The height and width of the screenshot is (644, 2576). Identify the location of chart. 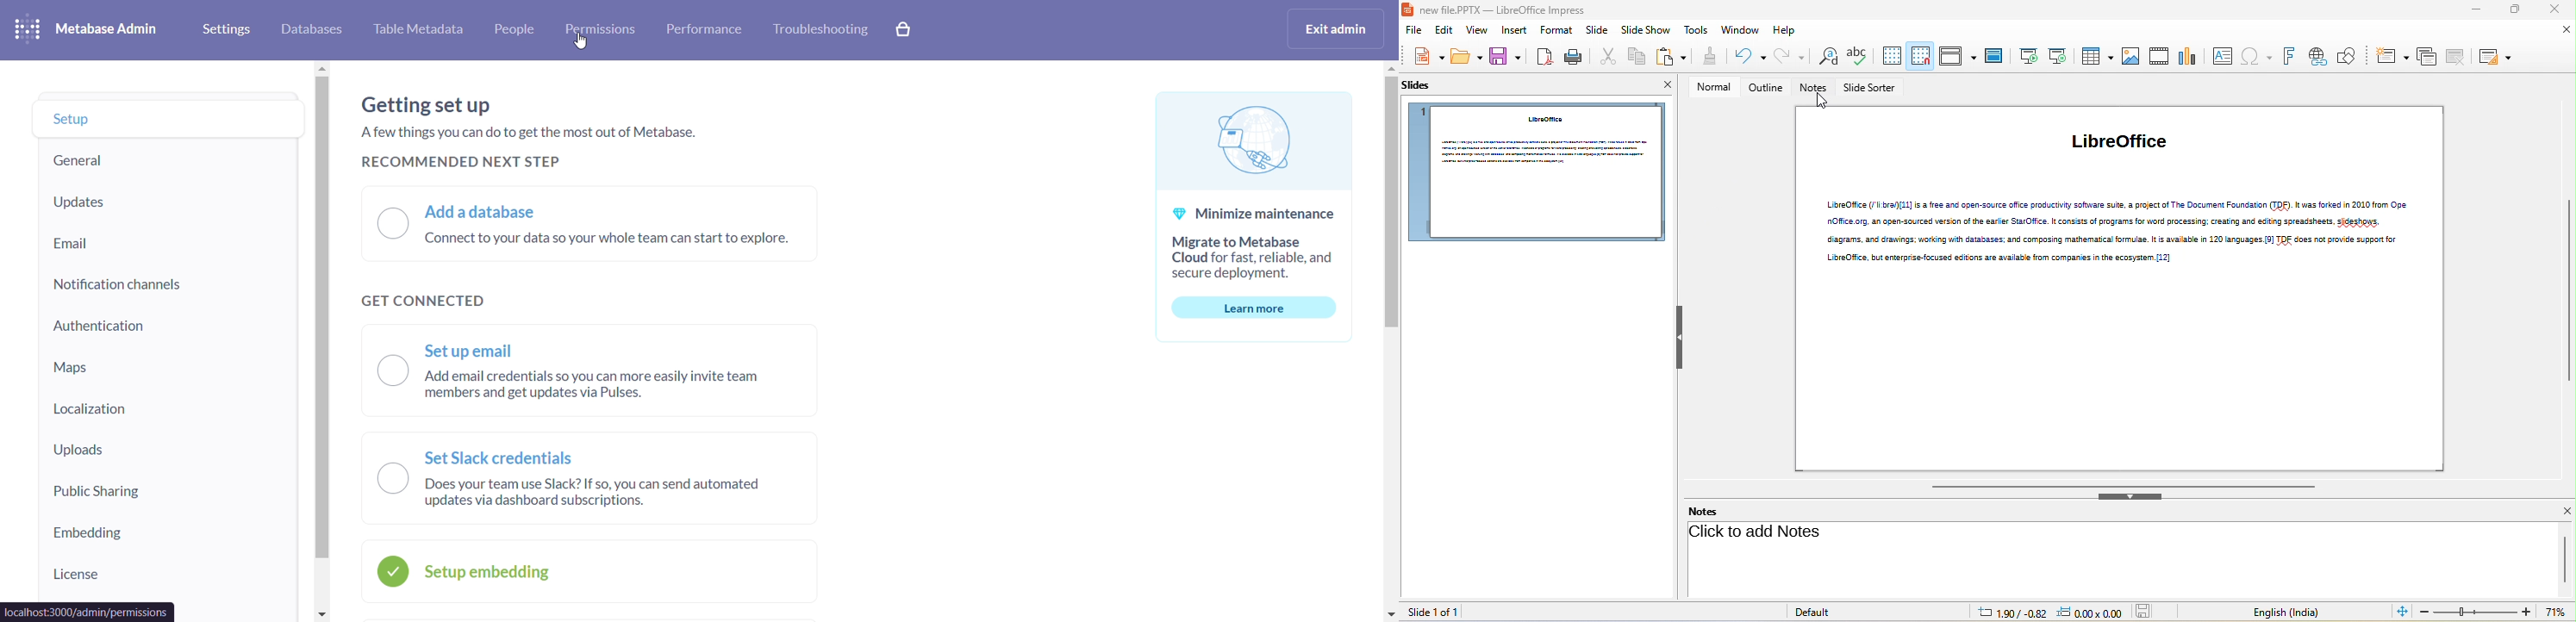
(2189, 54).